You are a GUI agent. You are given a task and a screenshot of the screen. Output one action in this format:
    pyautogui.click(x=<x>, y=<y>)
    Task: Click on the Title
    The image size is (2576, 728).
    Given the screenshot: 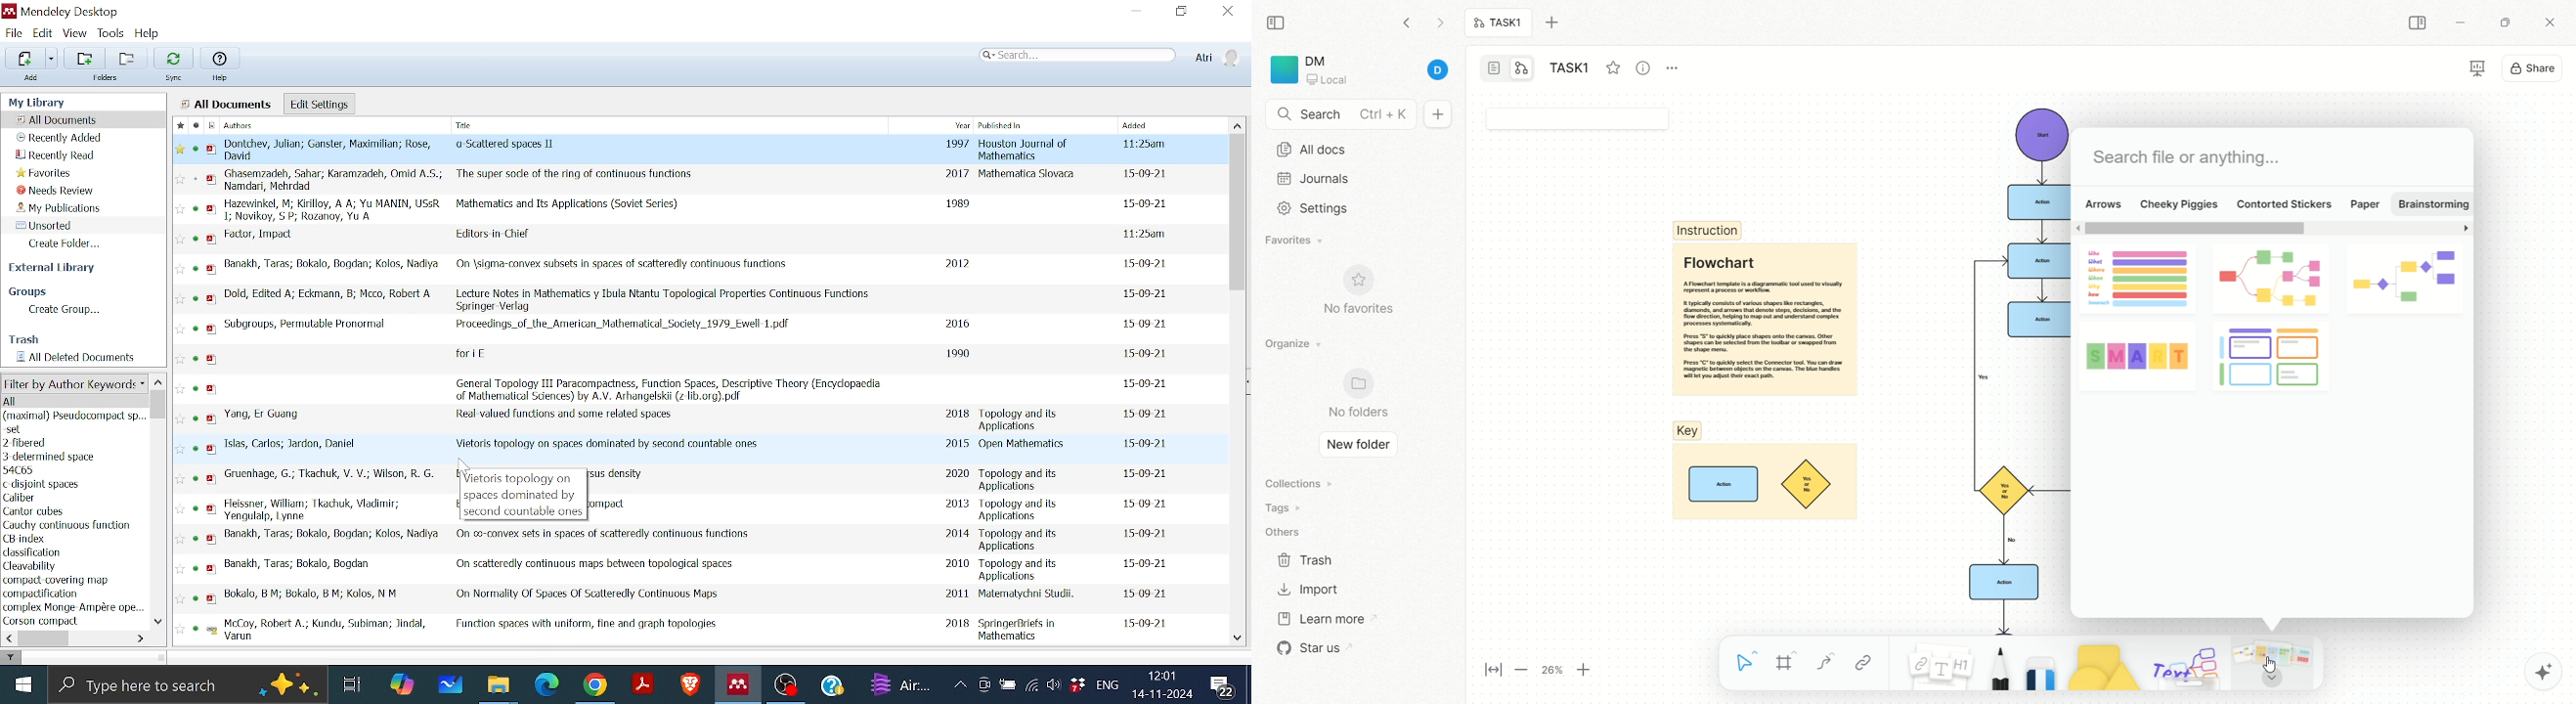 What is the action you would take?
    pyautogui.click(x=471, y=354)
    